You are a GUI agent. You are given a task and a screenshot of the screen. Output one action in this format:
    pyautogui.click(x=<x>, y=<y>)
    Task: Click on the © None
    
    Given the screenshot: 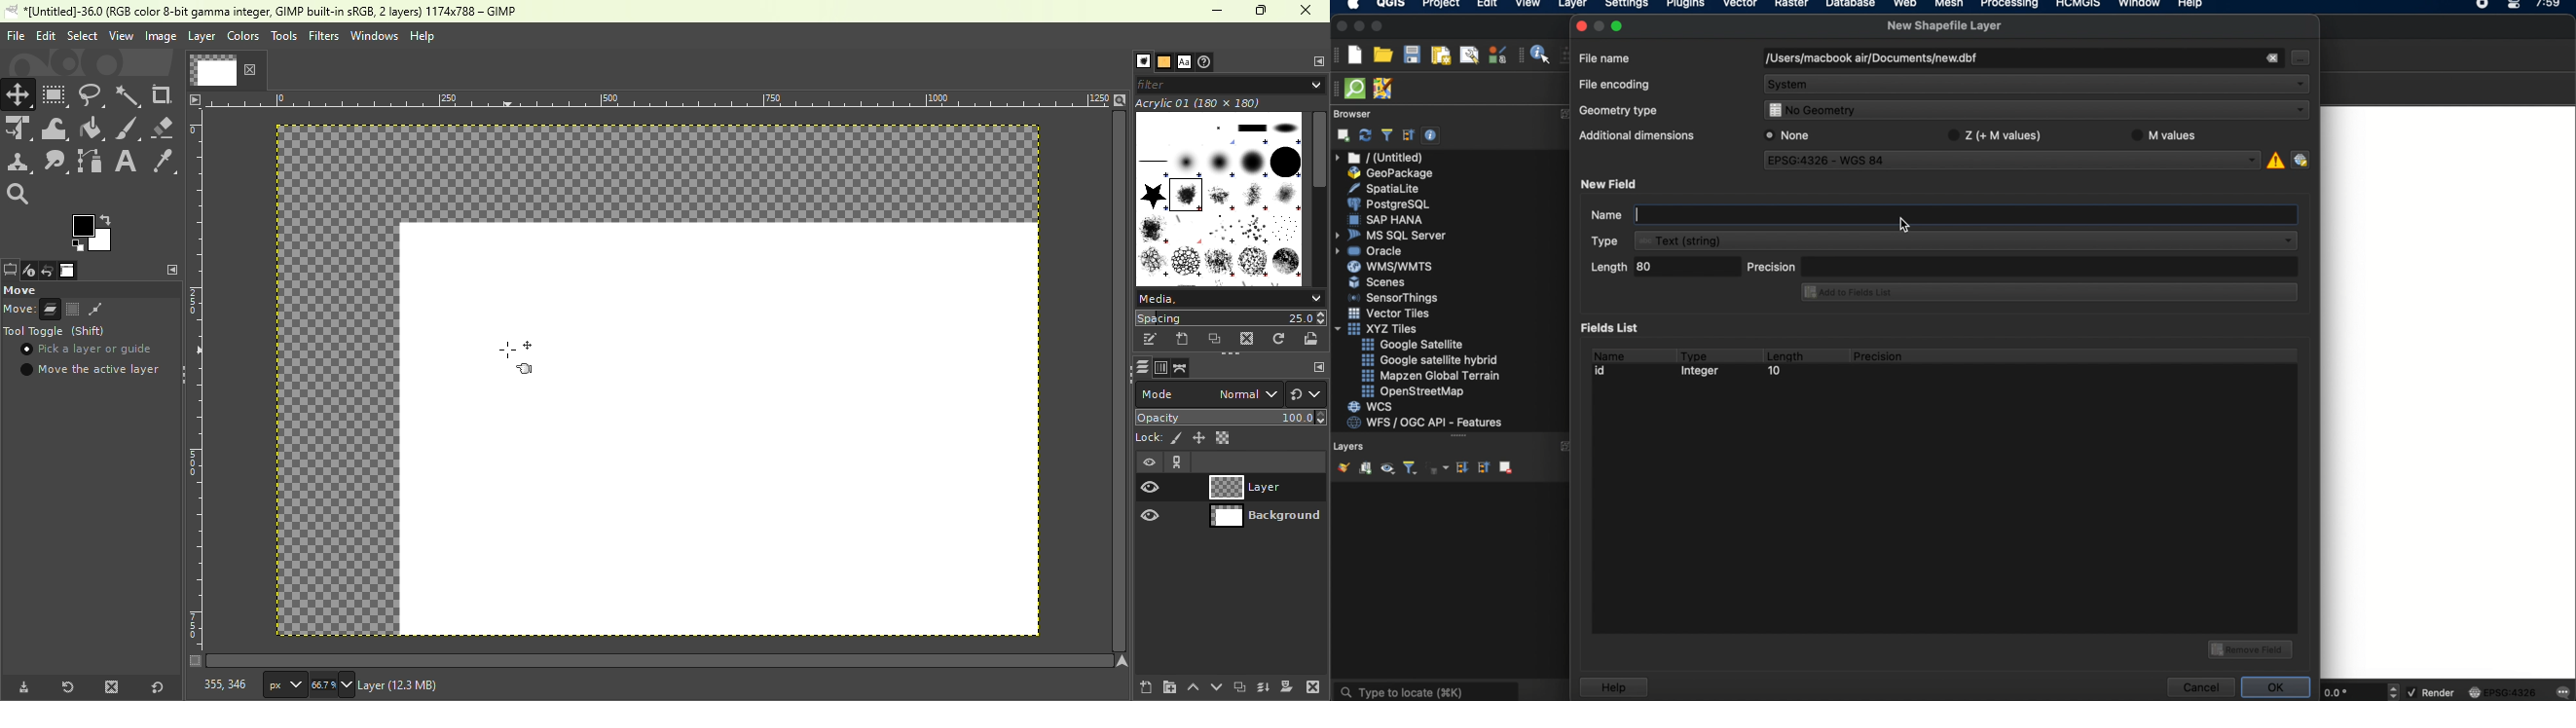 What is the action you would take?
    pyautogui.click(x=1787, y=135)
    